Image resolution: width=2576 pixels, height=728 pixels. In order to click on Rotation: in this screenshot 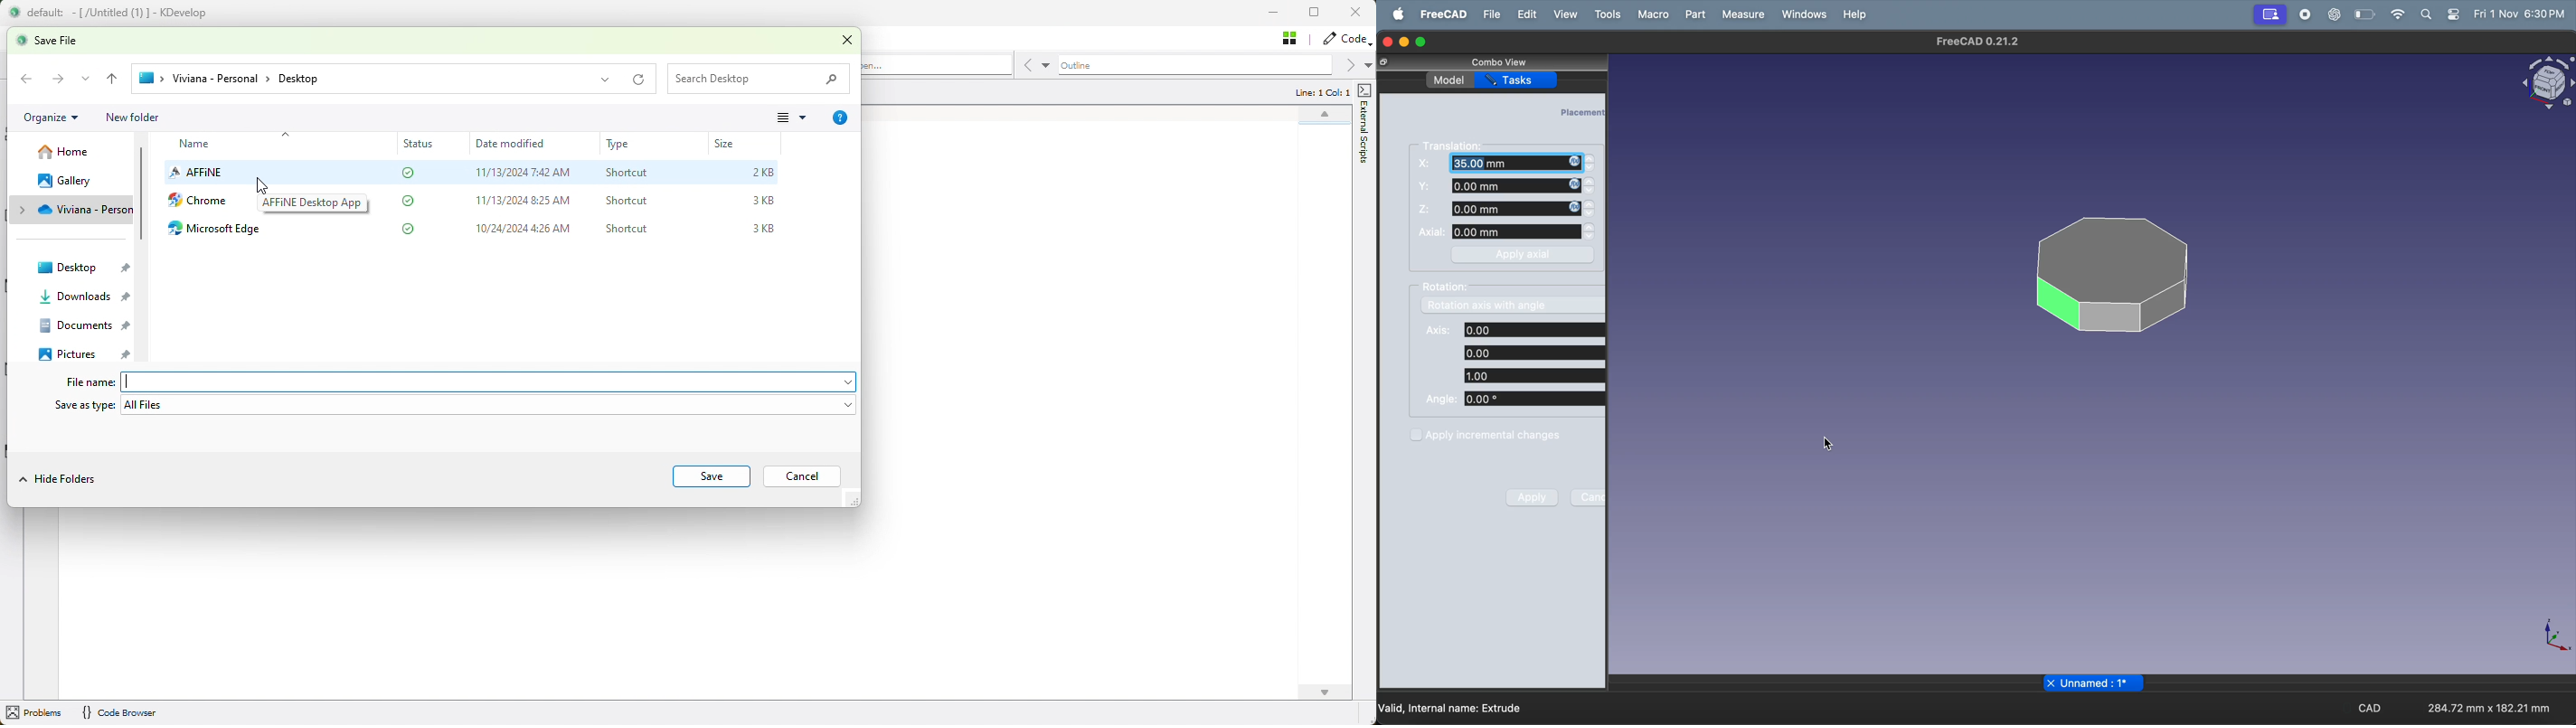, I will do `click(1449, 286)`.